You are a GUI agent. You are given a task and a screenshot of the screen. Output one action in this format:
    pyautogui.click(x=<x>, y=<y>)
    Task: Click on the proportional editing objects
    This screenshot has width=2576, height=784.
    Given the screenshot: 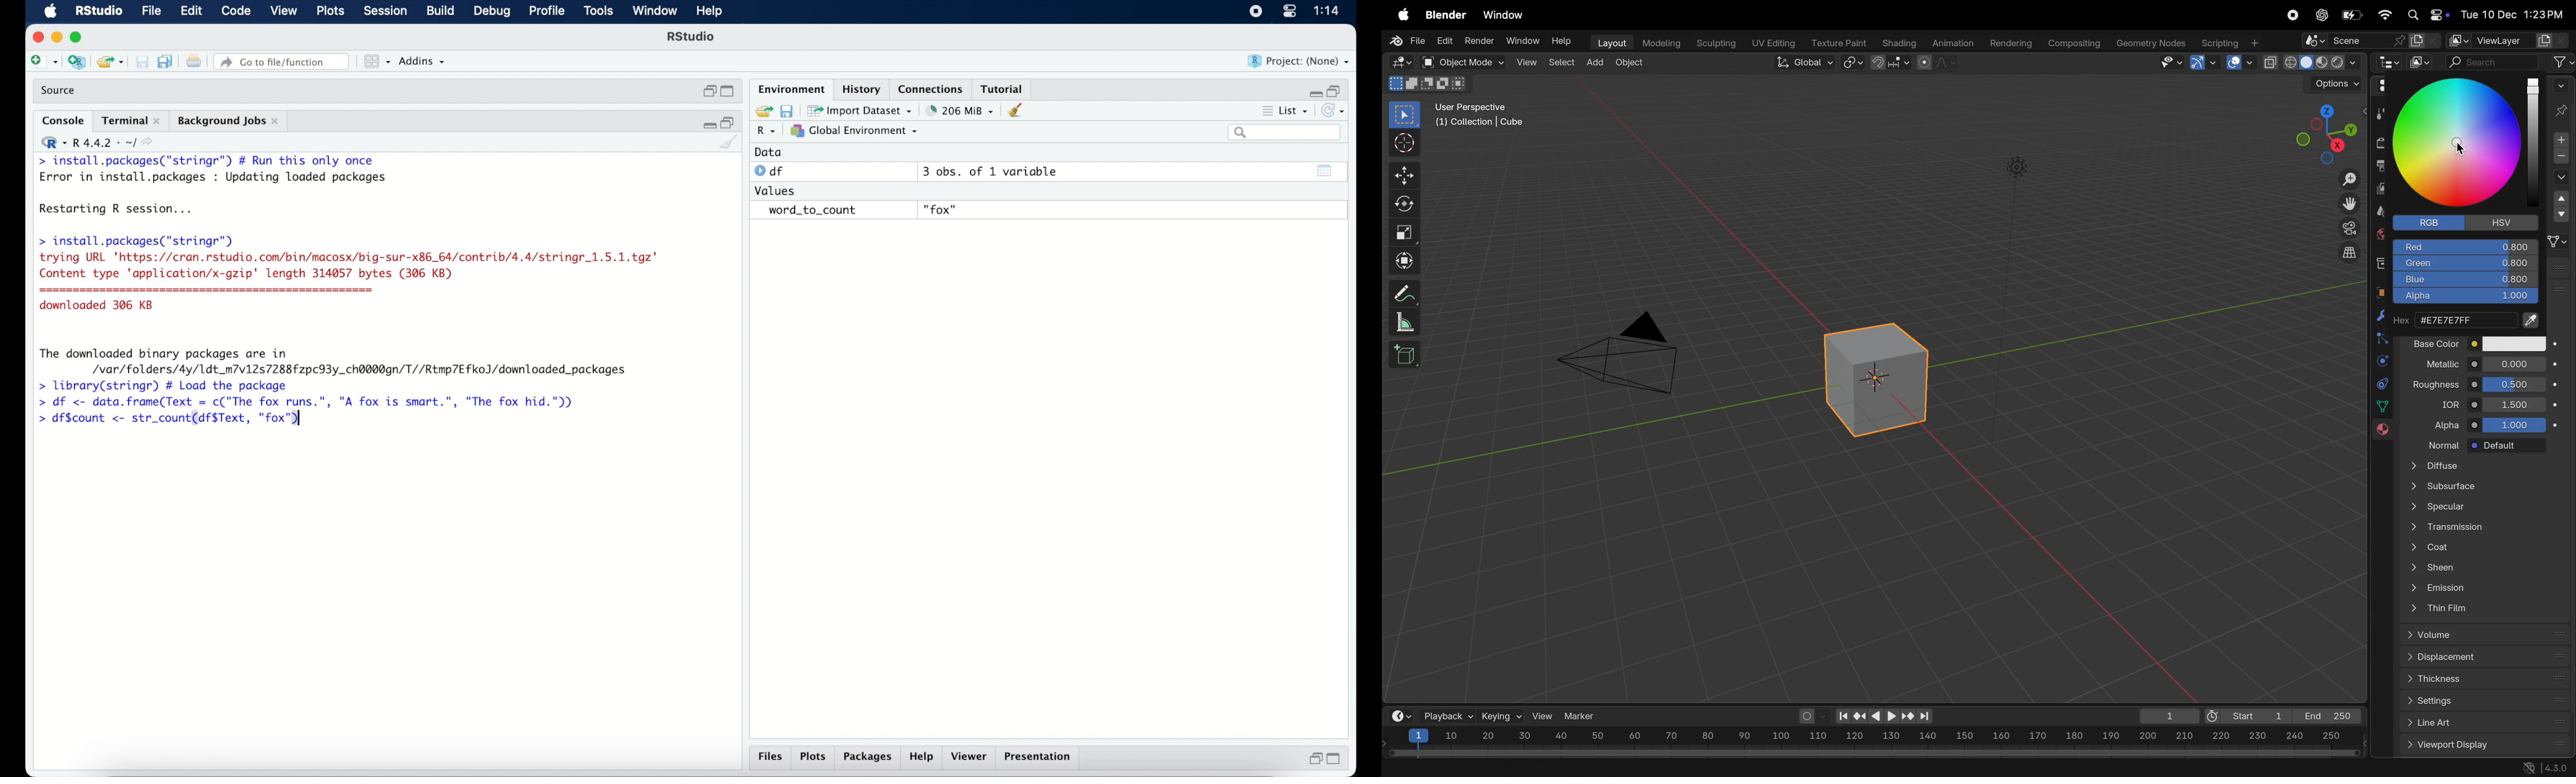 What is the action you would take?
    pyautogui.click(x=1939, y=64)
    